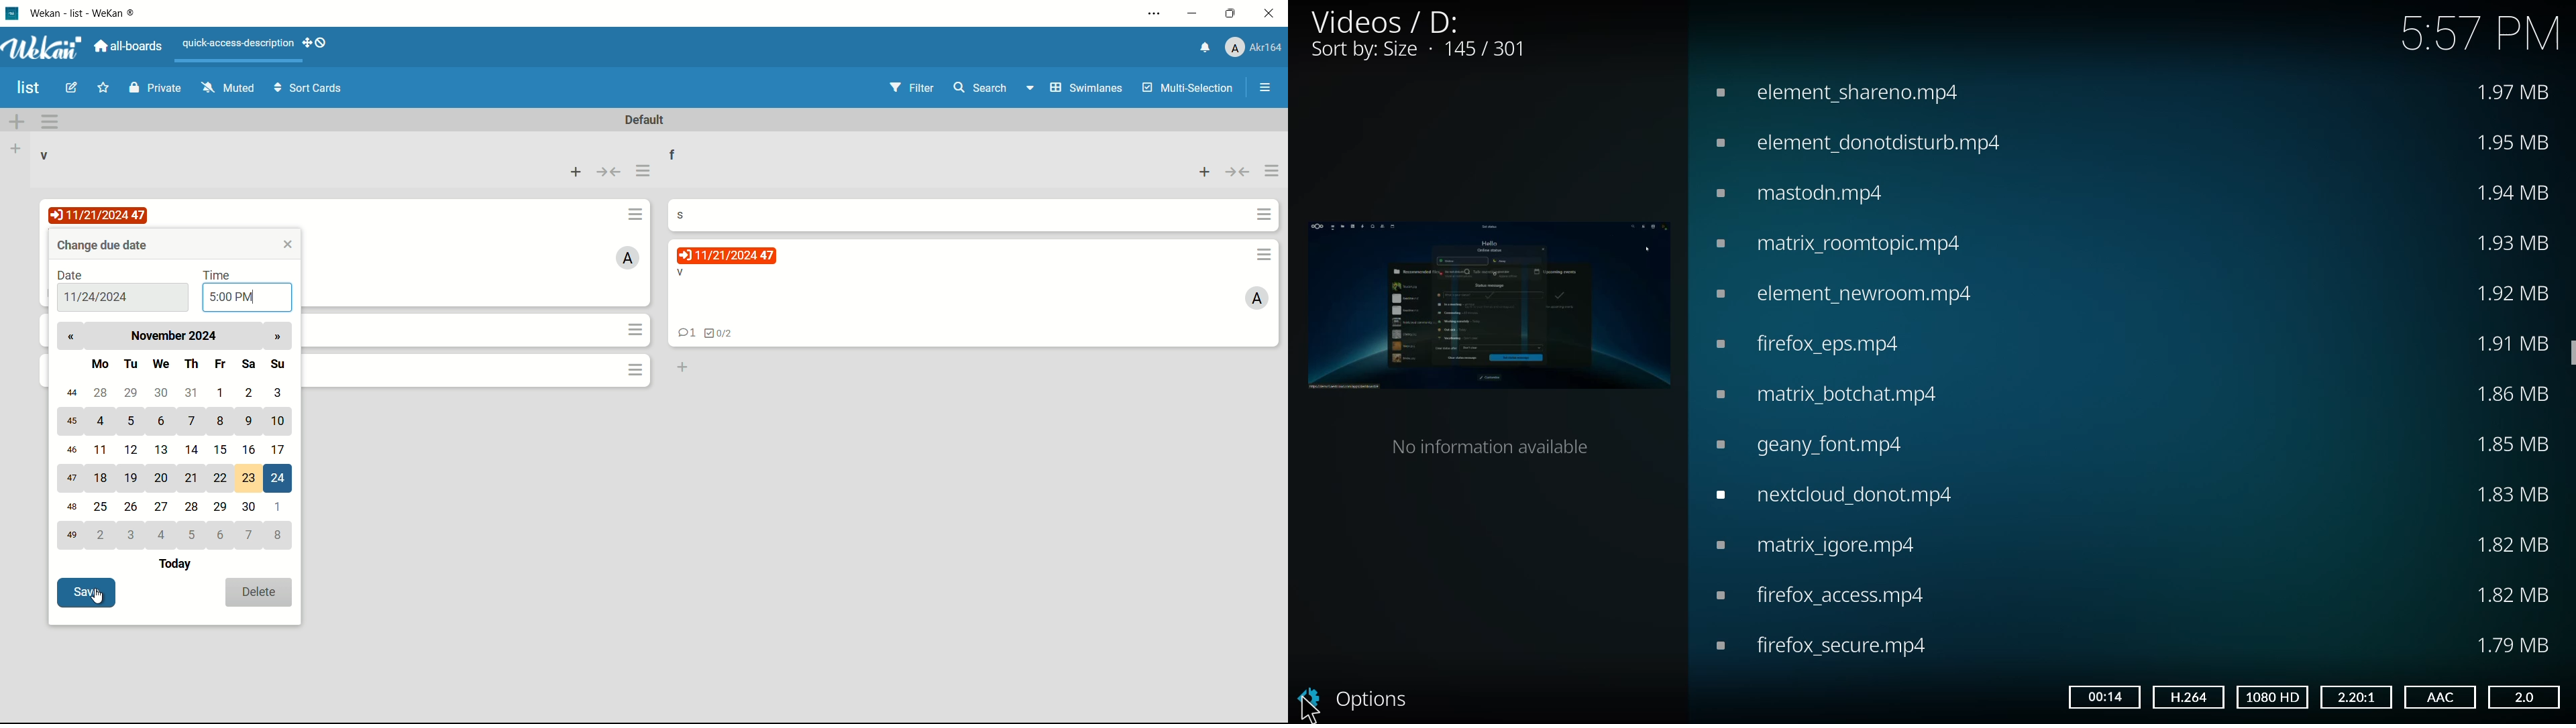 This screenshot has width=2576, height=728. Describe the element at coordinates (1835, 90) in the screenshot. I see `video` at that location.